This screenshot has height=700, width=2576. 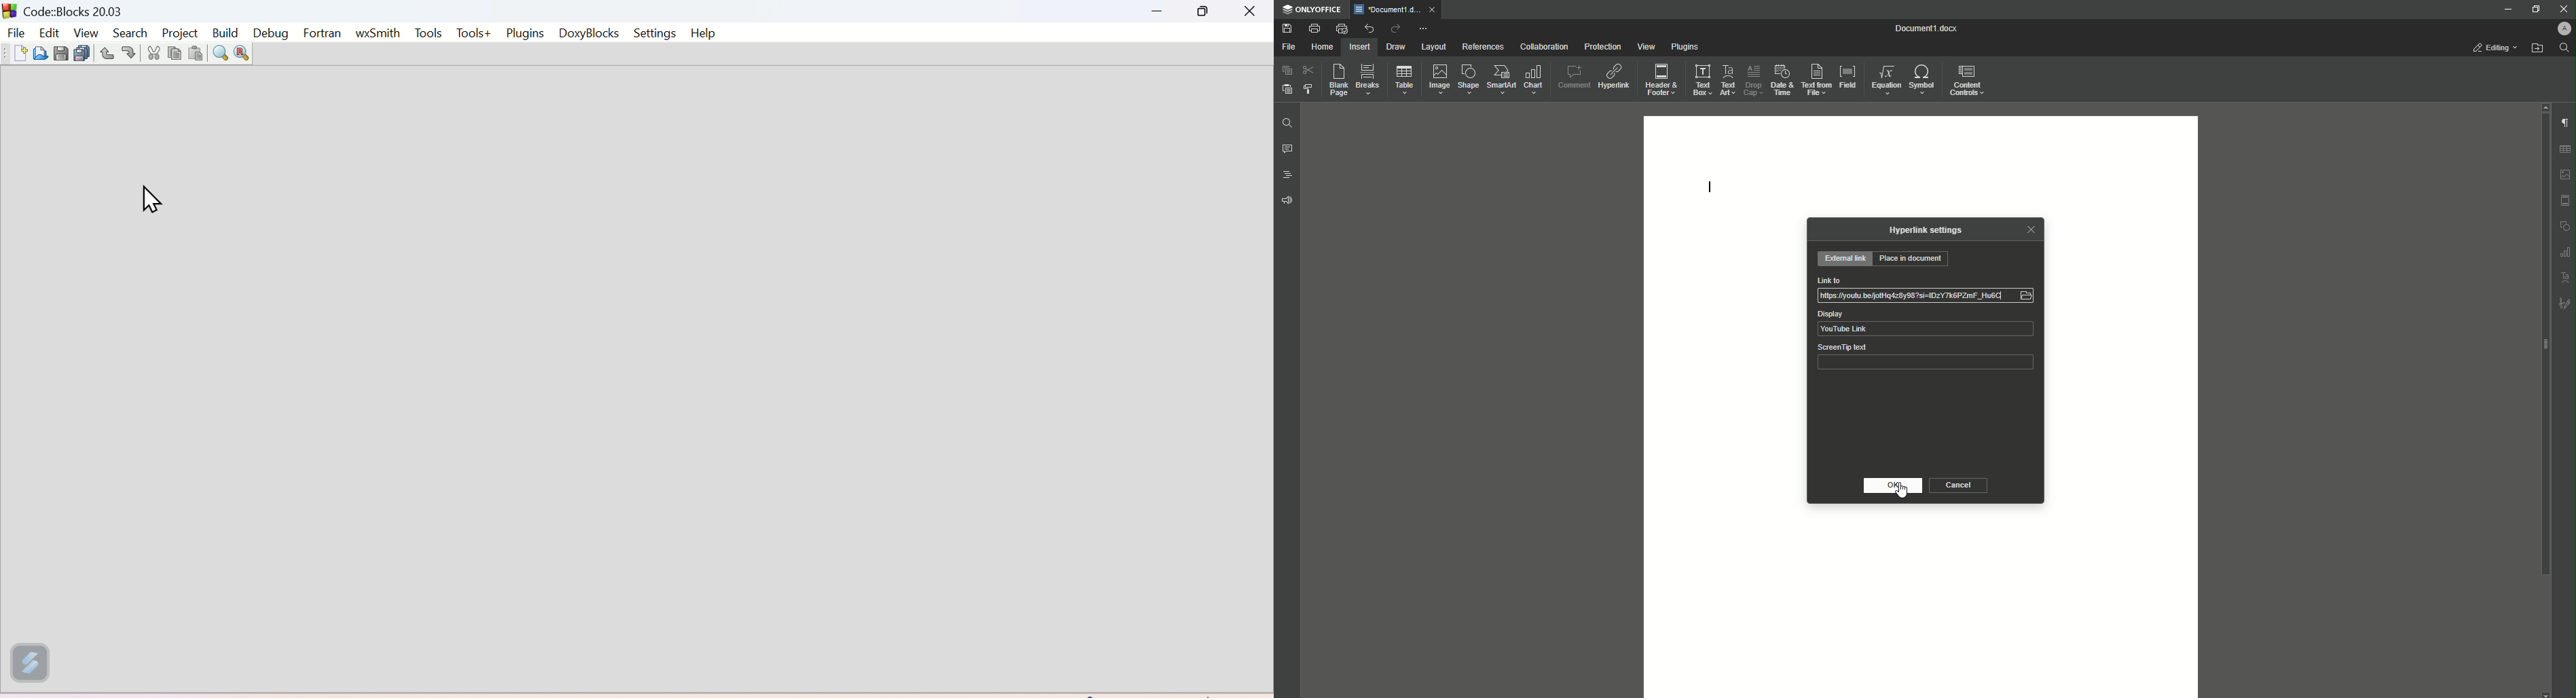 What do you see at coordinates (1782, 80) in the screenshot?
I see `Date and Time` at bounding box center [1782, 80].